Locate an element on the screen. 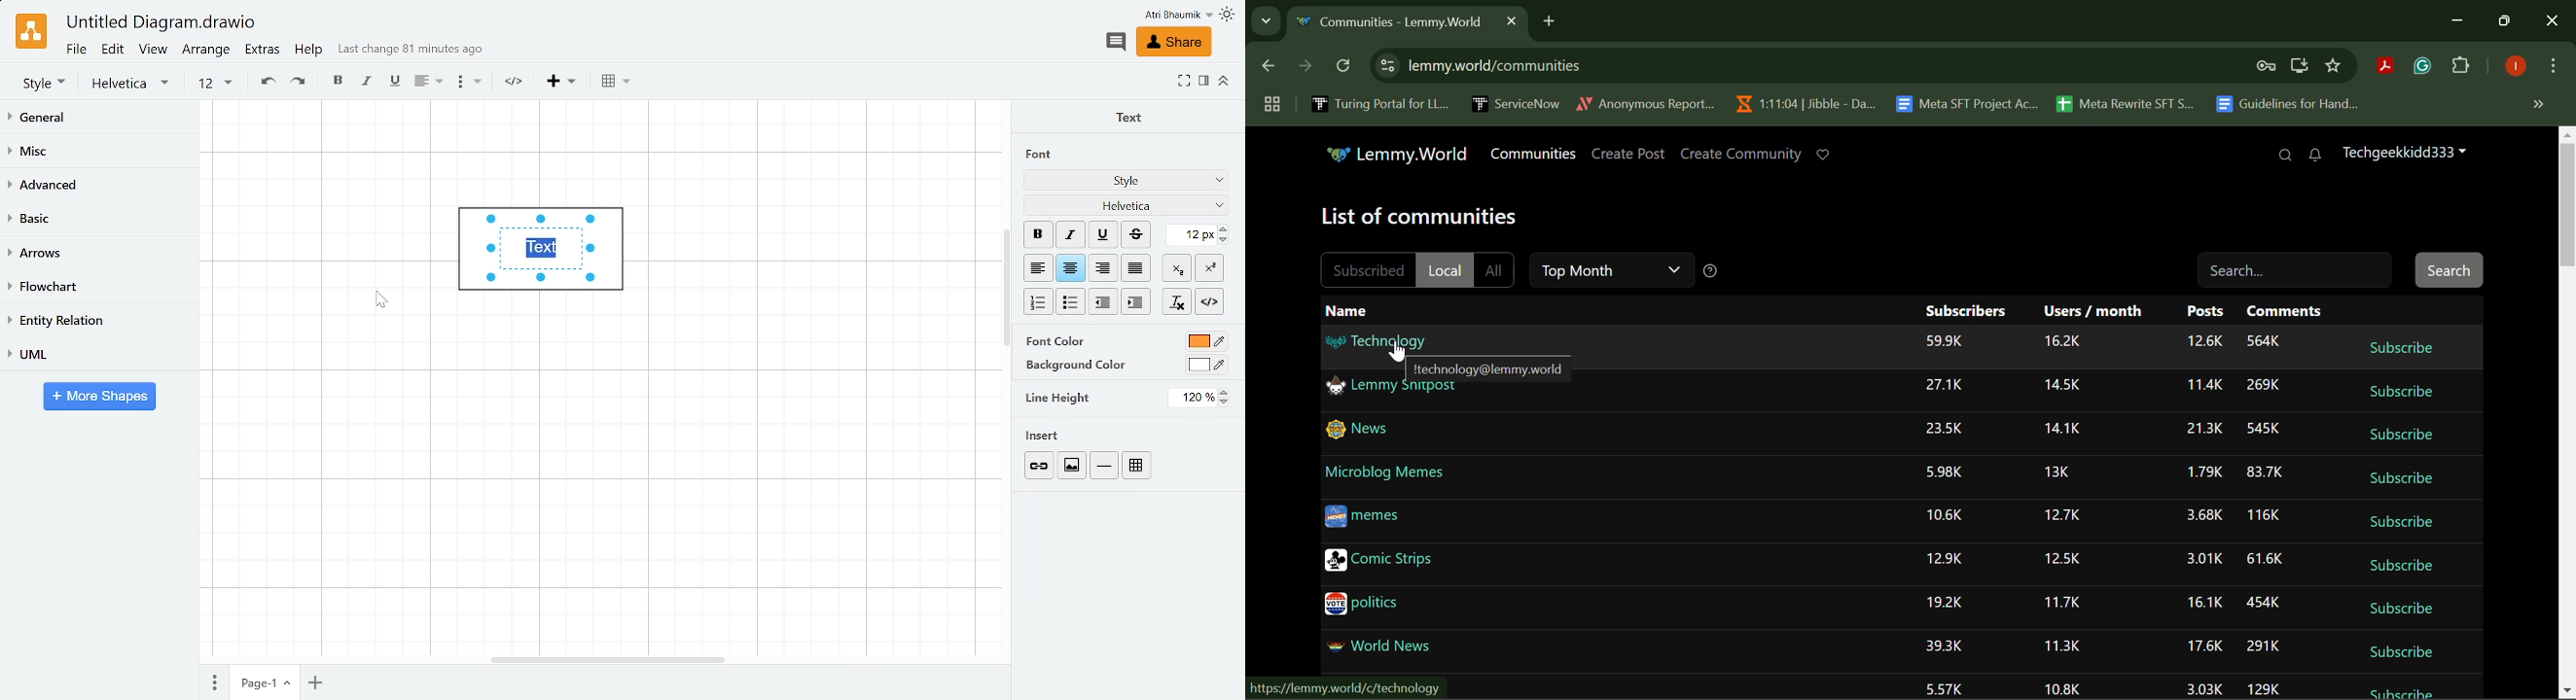 This screenshot has height=700, width=2576. Decrease line height is located at coordinates (1227, 403).